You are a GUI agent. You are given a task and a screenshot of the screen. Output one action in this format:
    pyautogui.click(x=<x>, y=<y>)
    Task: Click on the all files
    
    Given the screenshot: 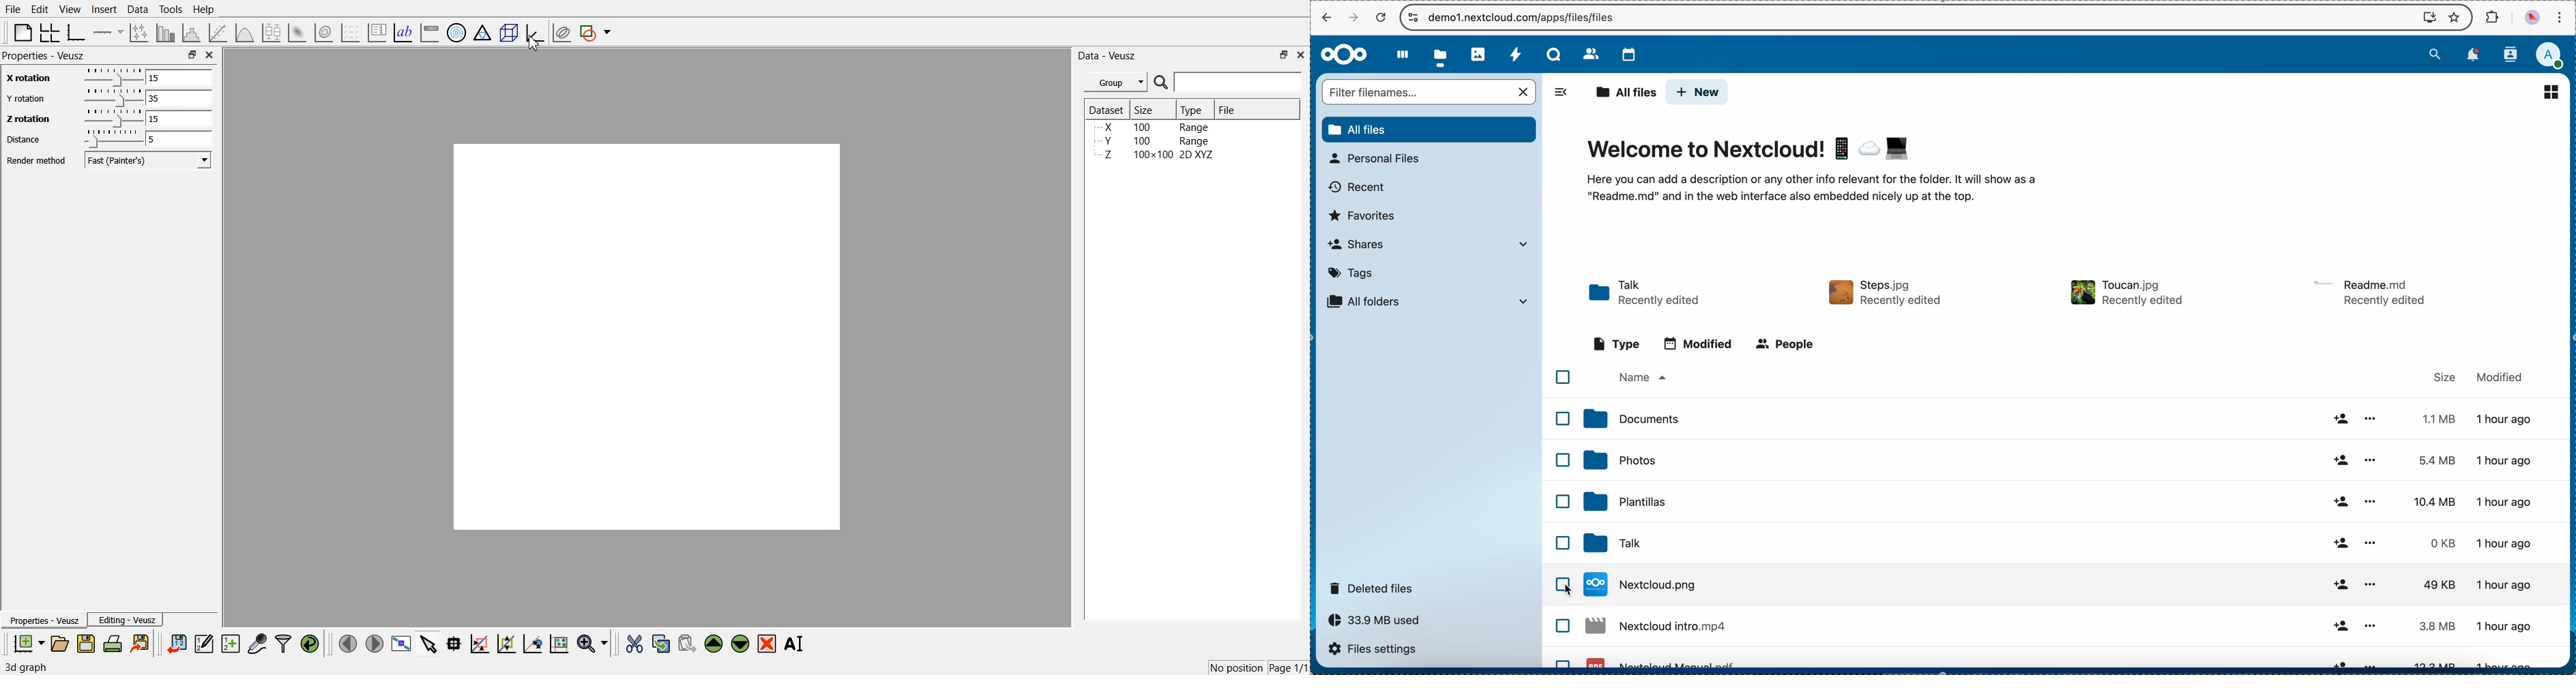 What is the action you would take?
    pyautogui.click(x=1622, y=91)
    